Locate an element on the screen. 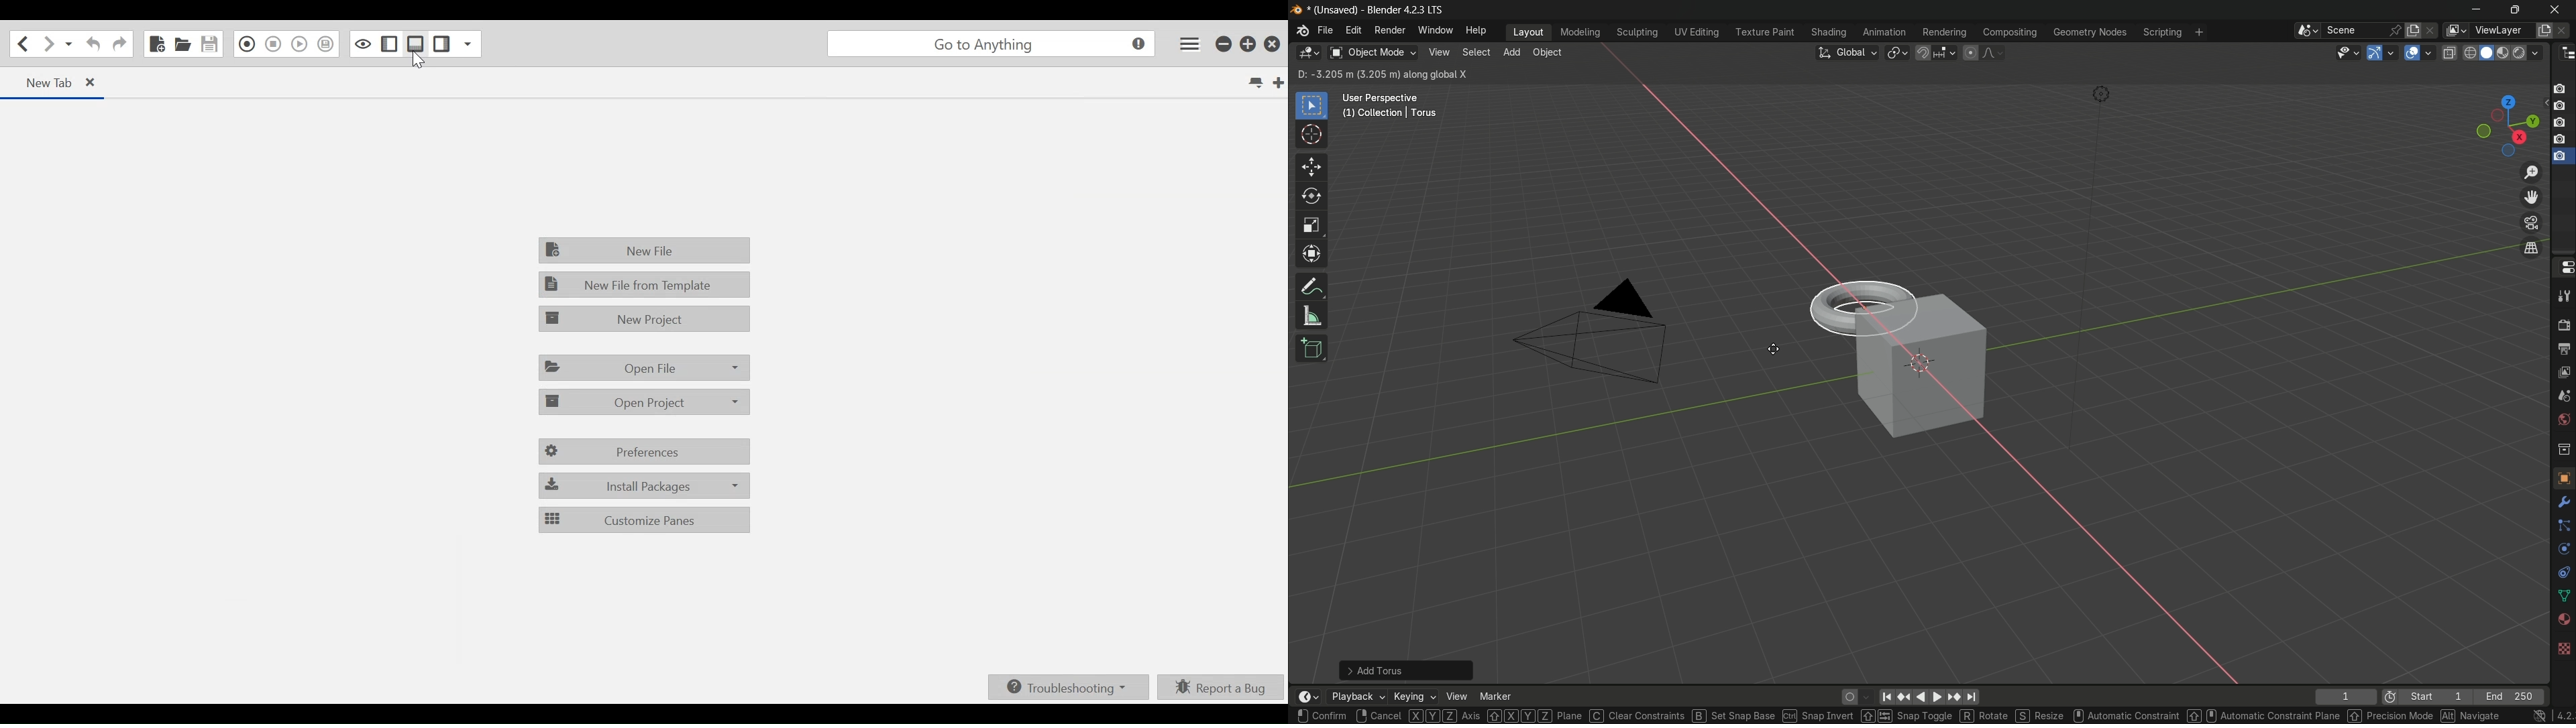 Image resolution: width=2576 pixels, height=728 pixels. view layer is located at coordinates (2454, 30).